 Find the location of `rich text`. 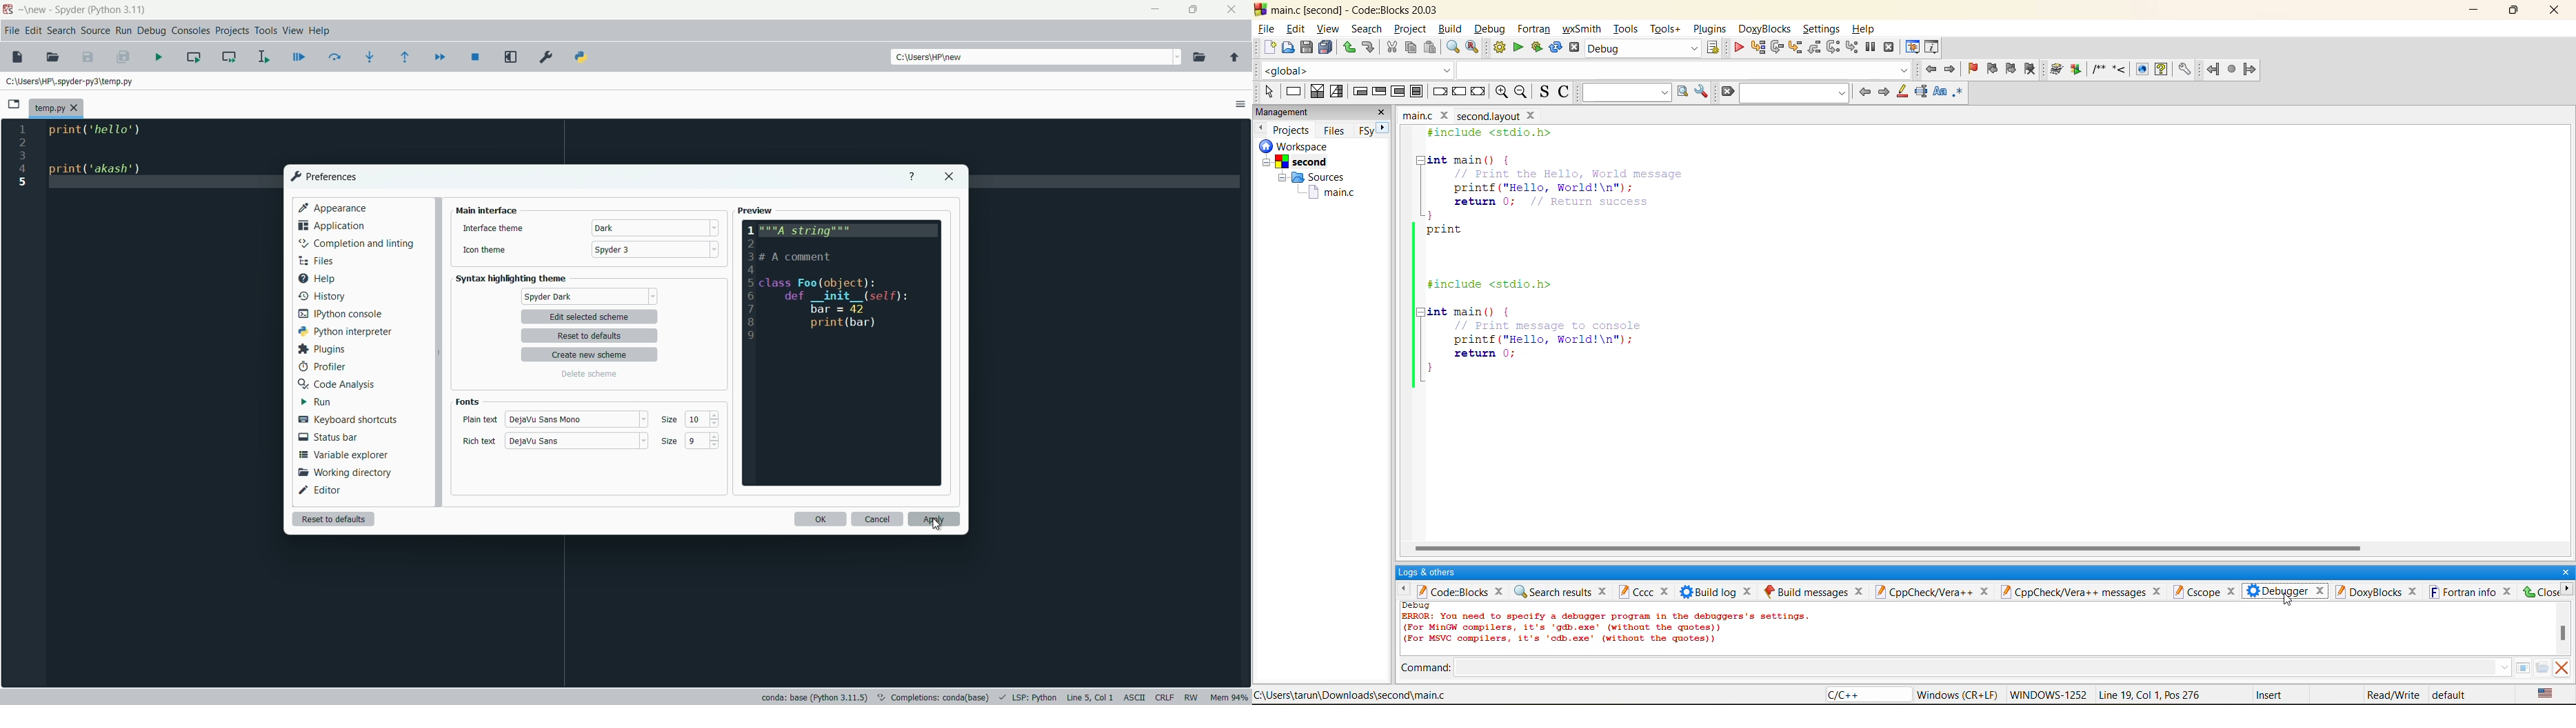

rich text is located at coordinates (480, 441).